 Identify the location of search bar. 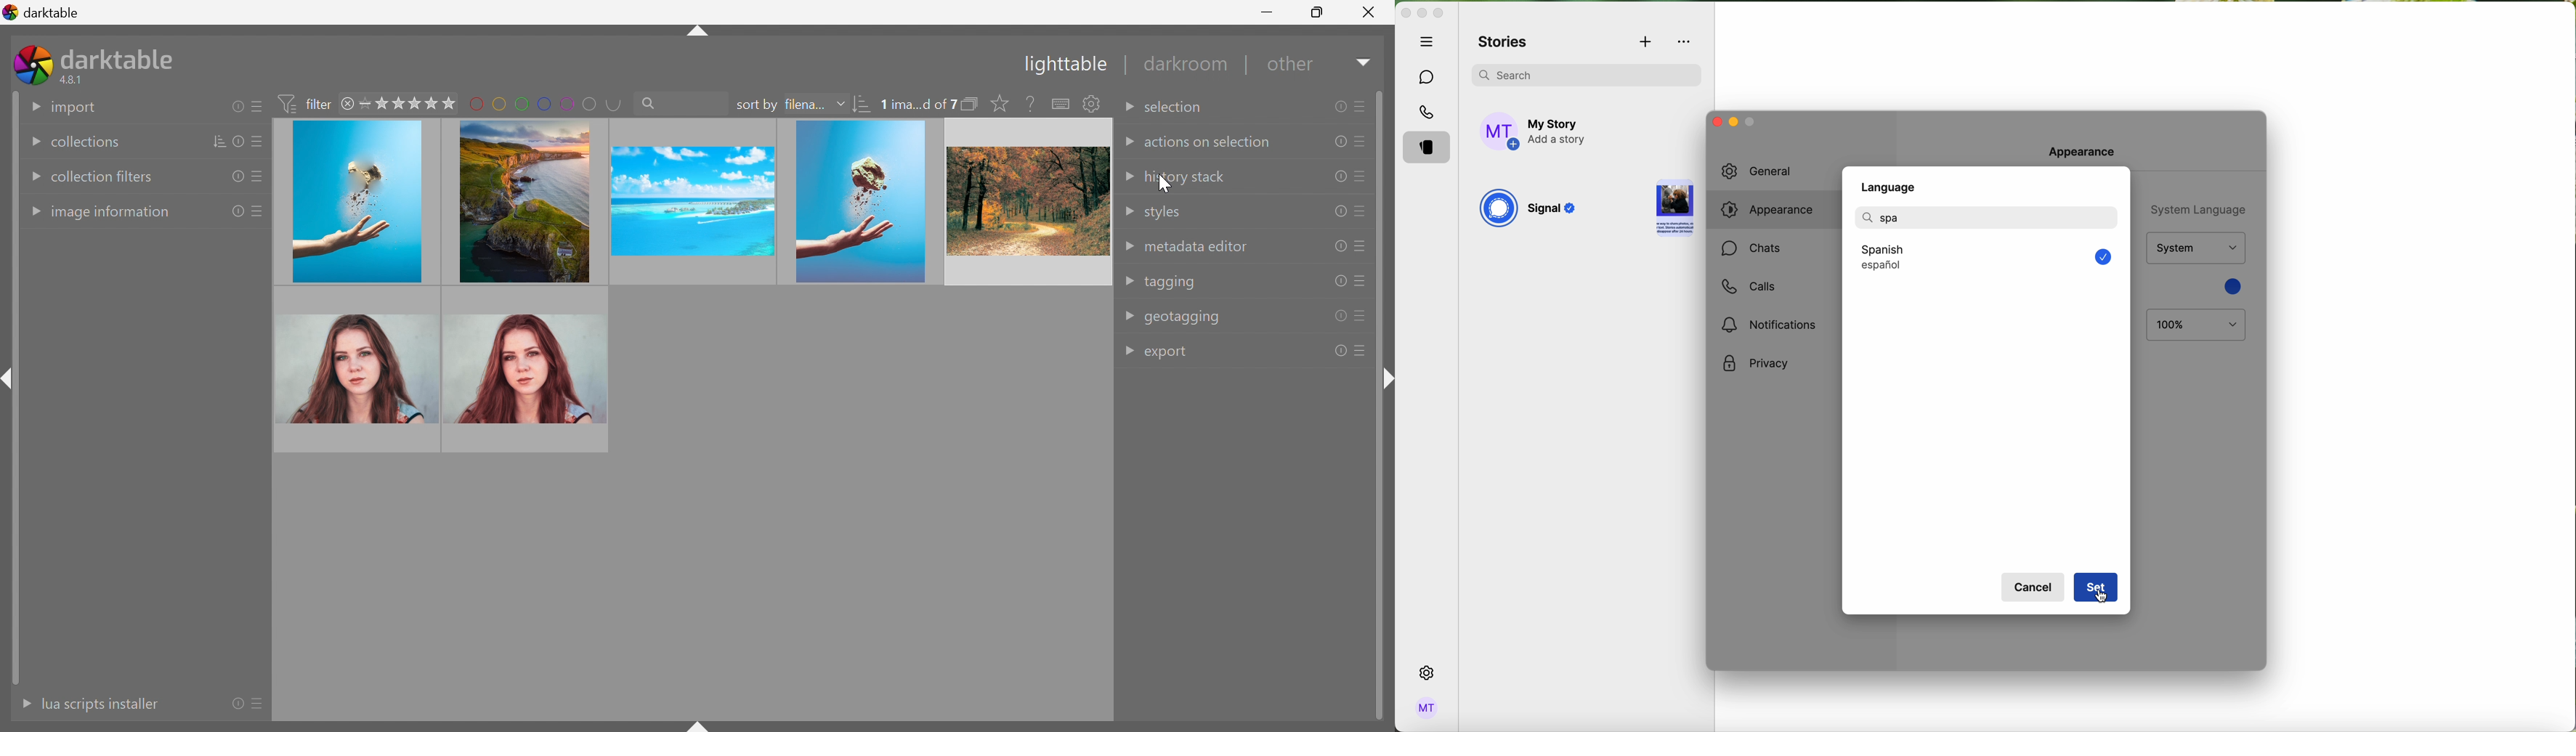
(1586, 73).